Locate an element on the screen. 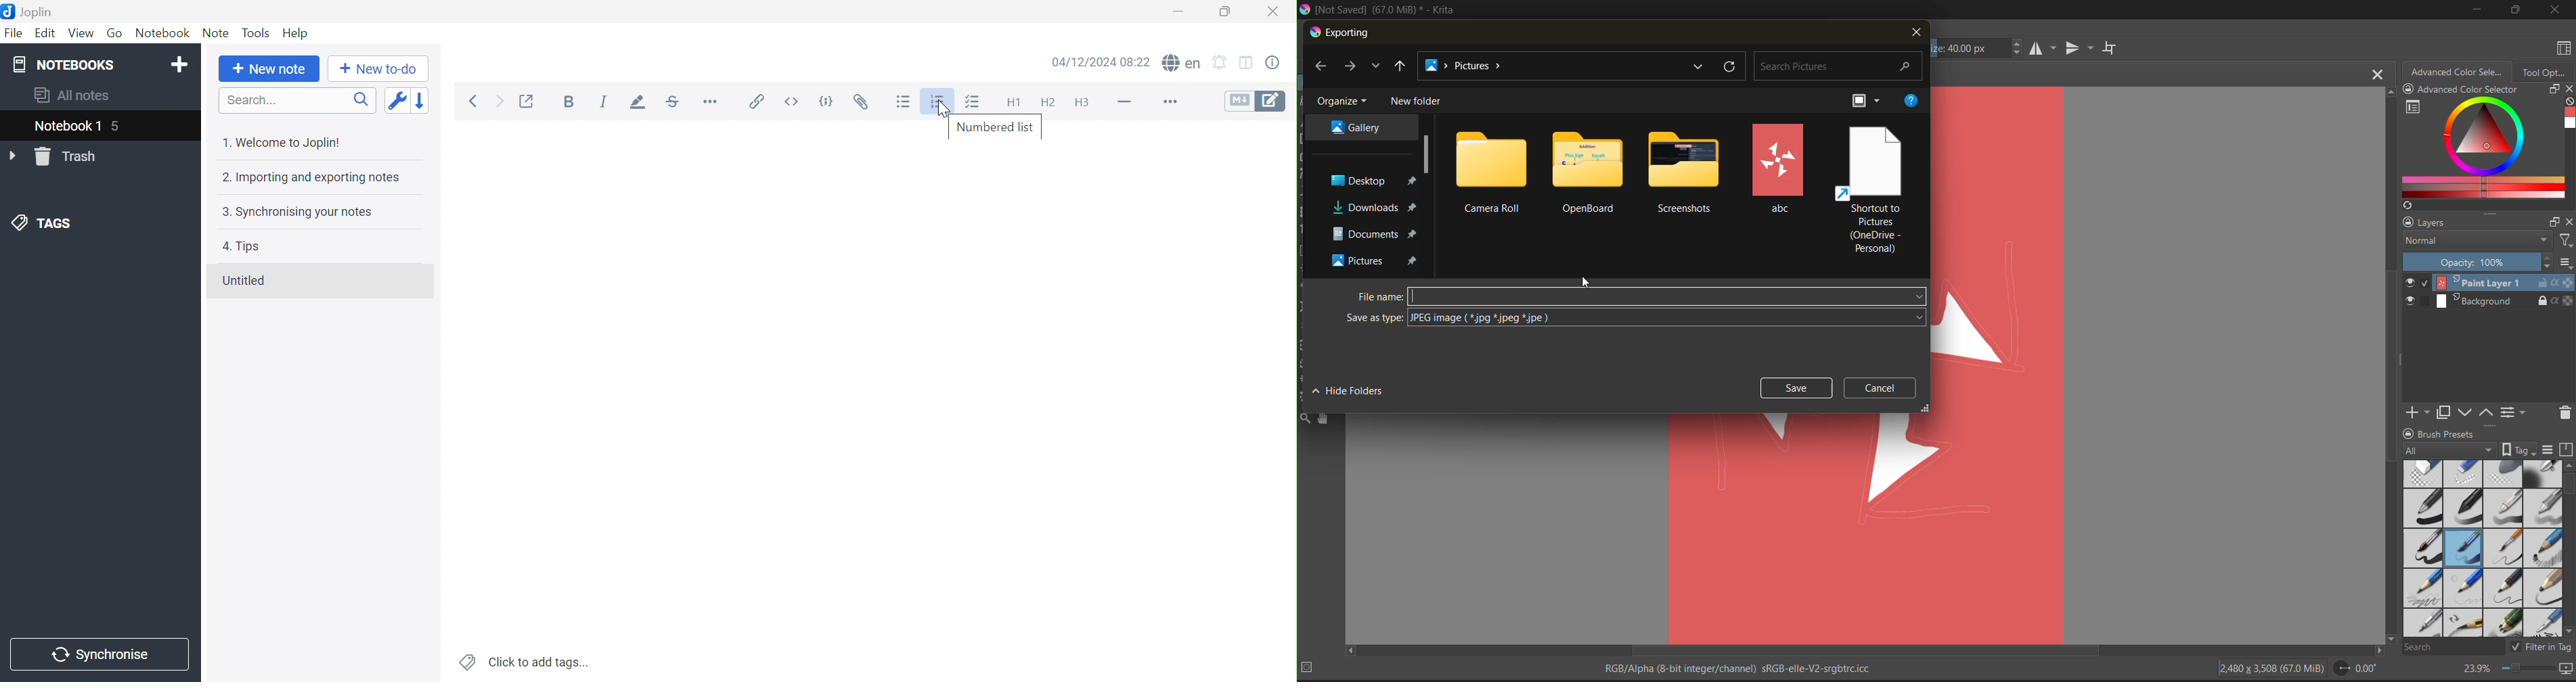 The image size is (2576, 700). Notebook is located at coordinates (162, 32).